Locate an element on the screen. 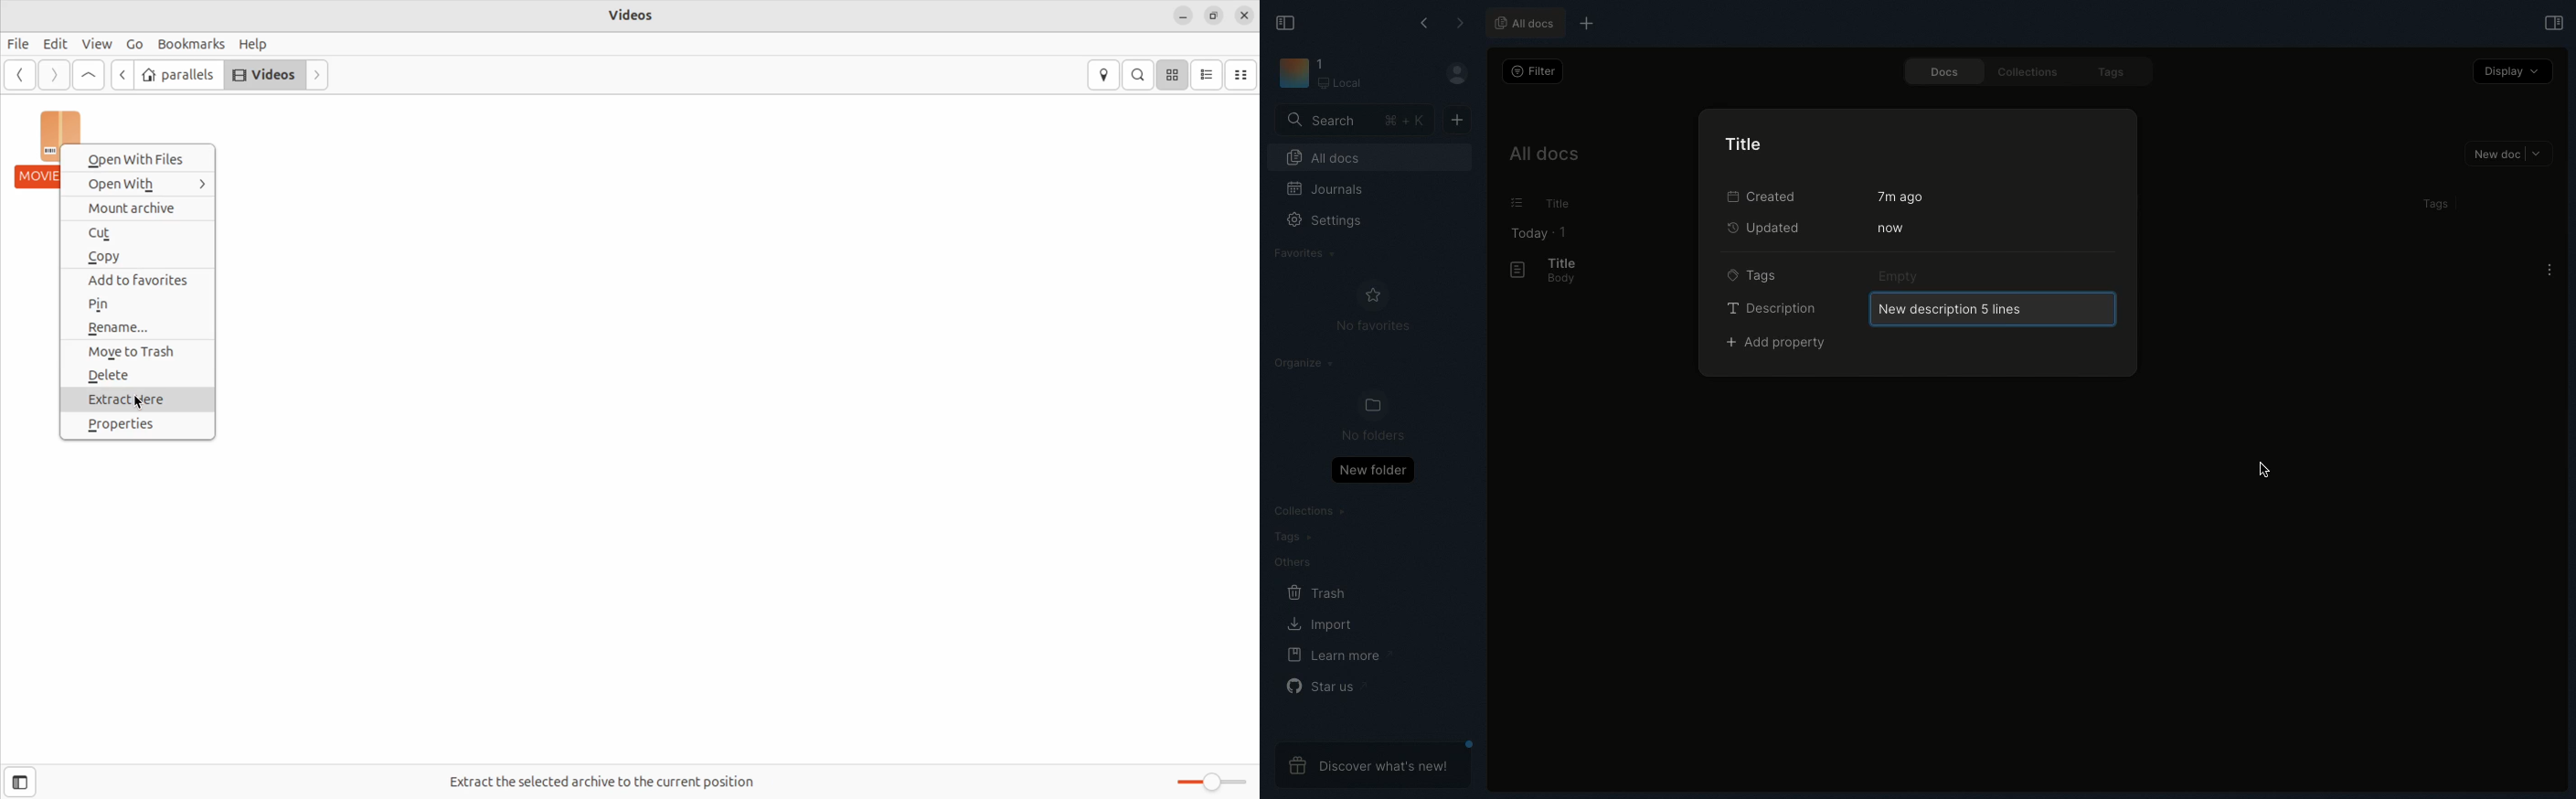  parallels is located at coordinates (178, 76).